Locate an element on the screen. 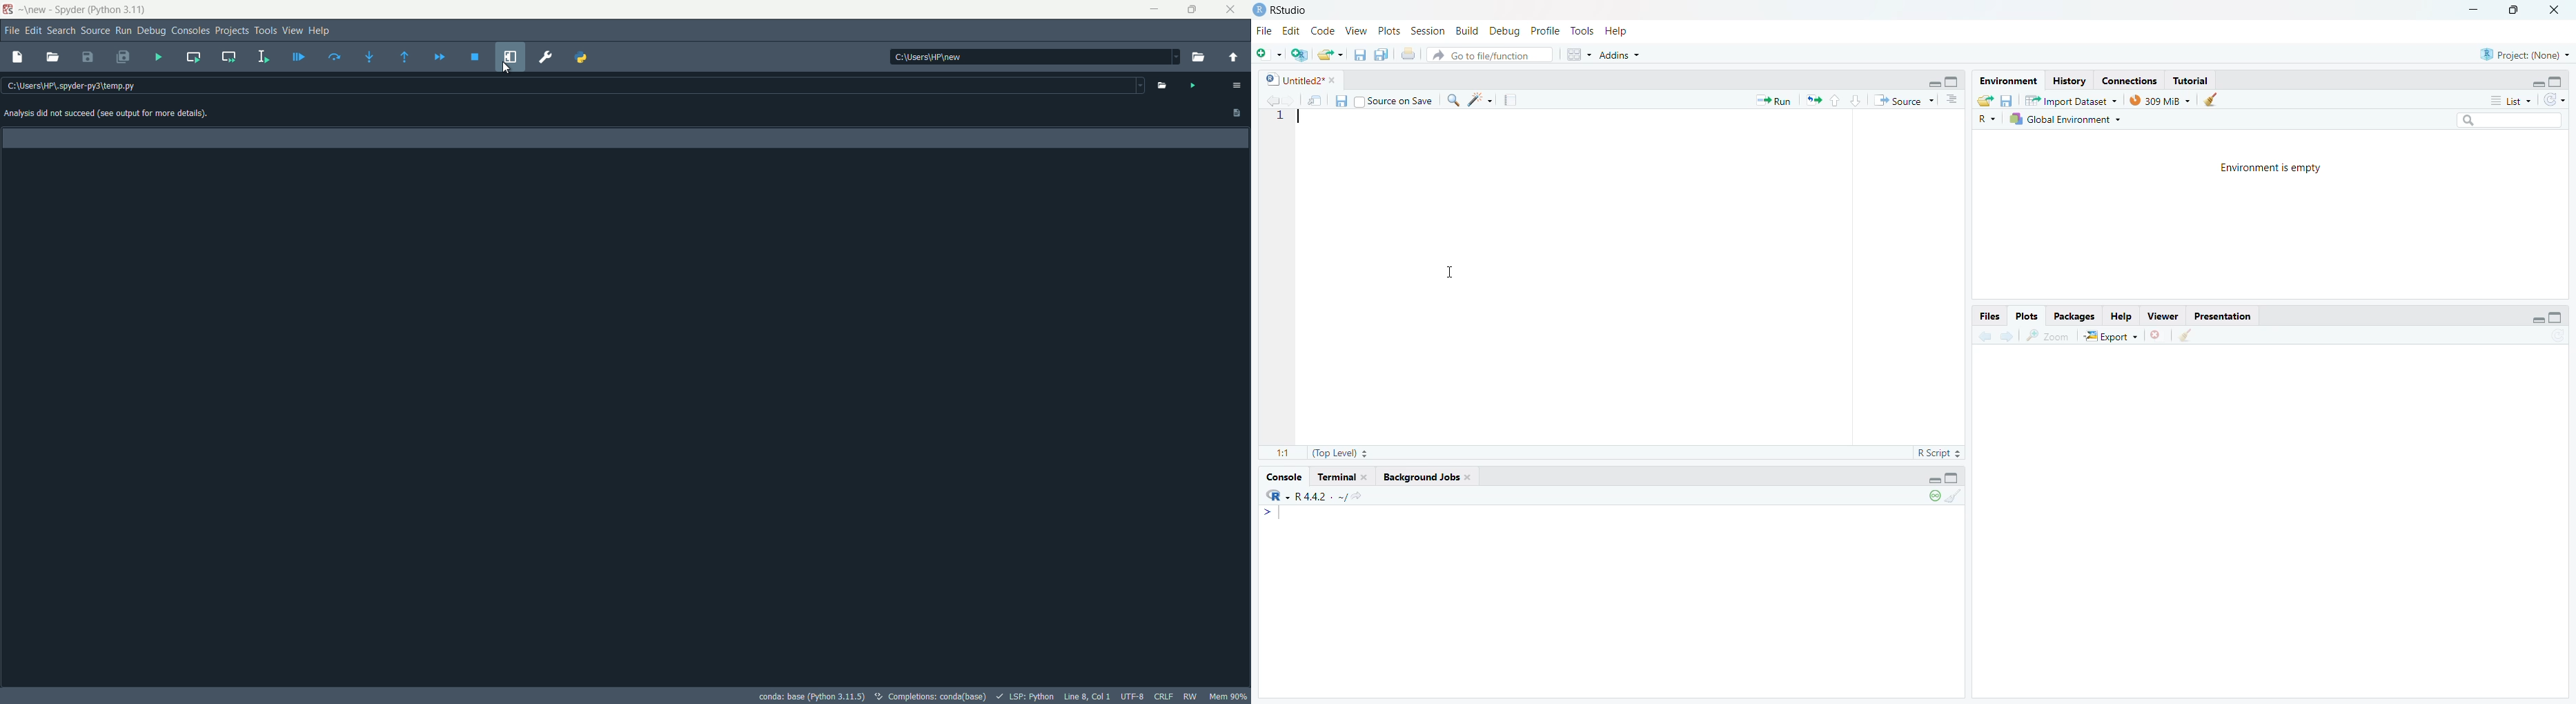 Image resolution: width=2576 pixels, height=728 pixels. Profile is located at coordinates (1545, 31).